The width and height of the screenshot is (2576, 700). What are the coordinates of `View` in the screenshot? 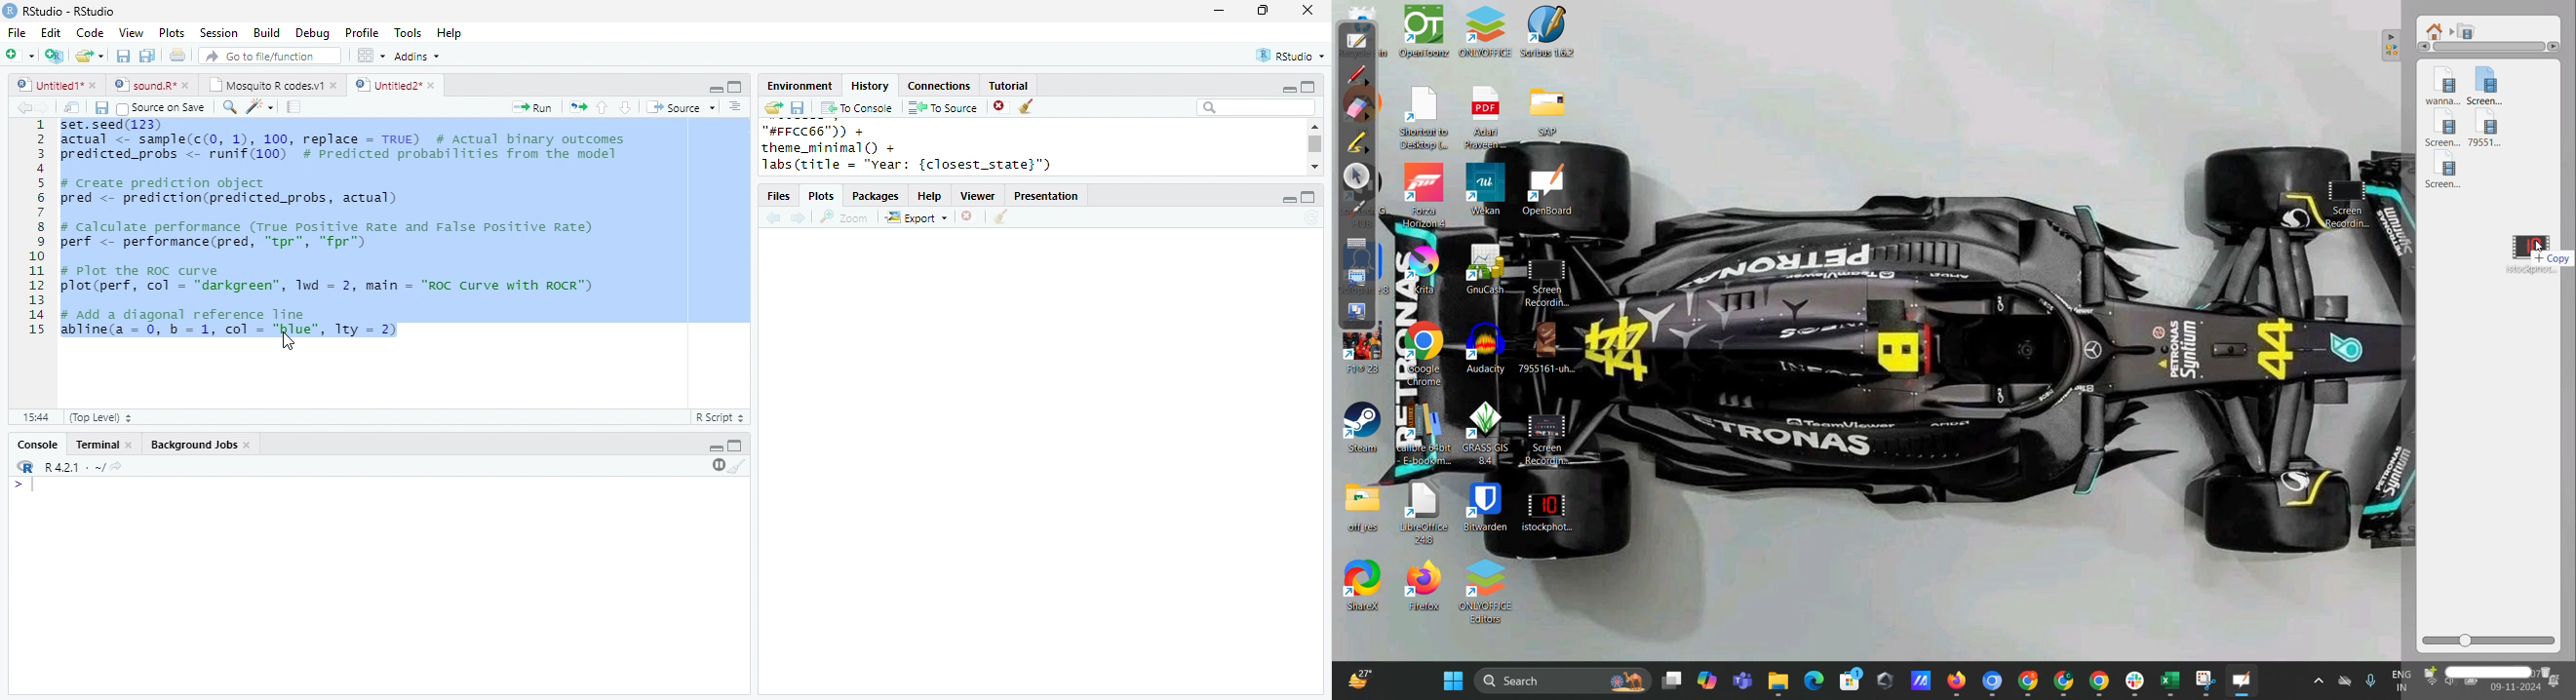 It's located at (131, 33).